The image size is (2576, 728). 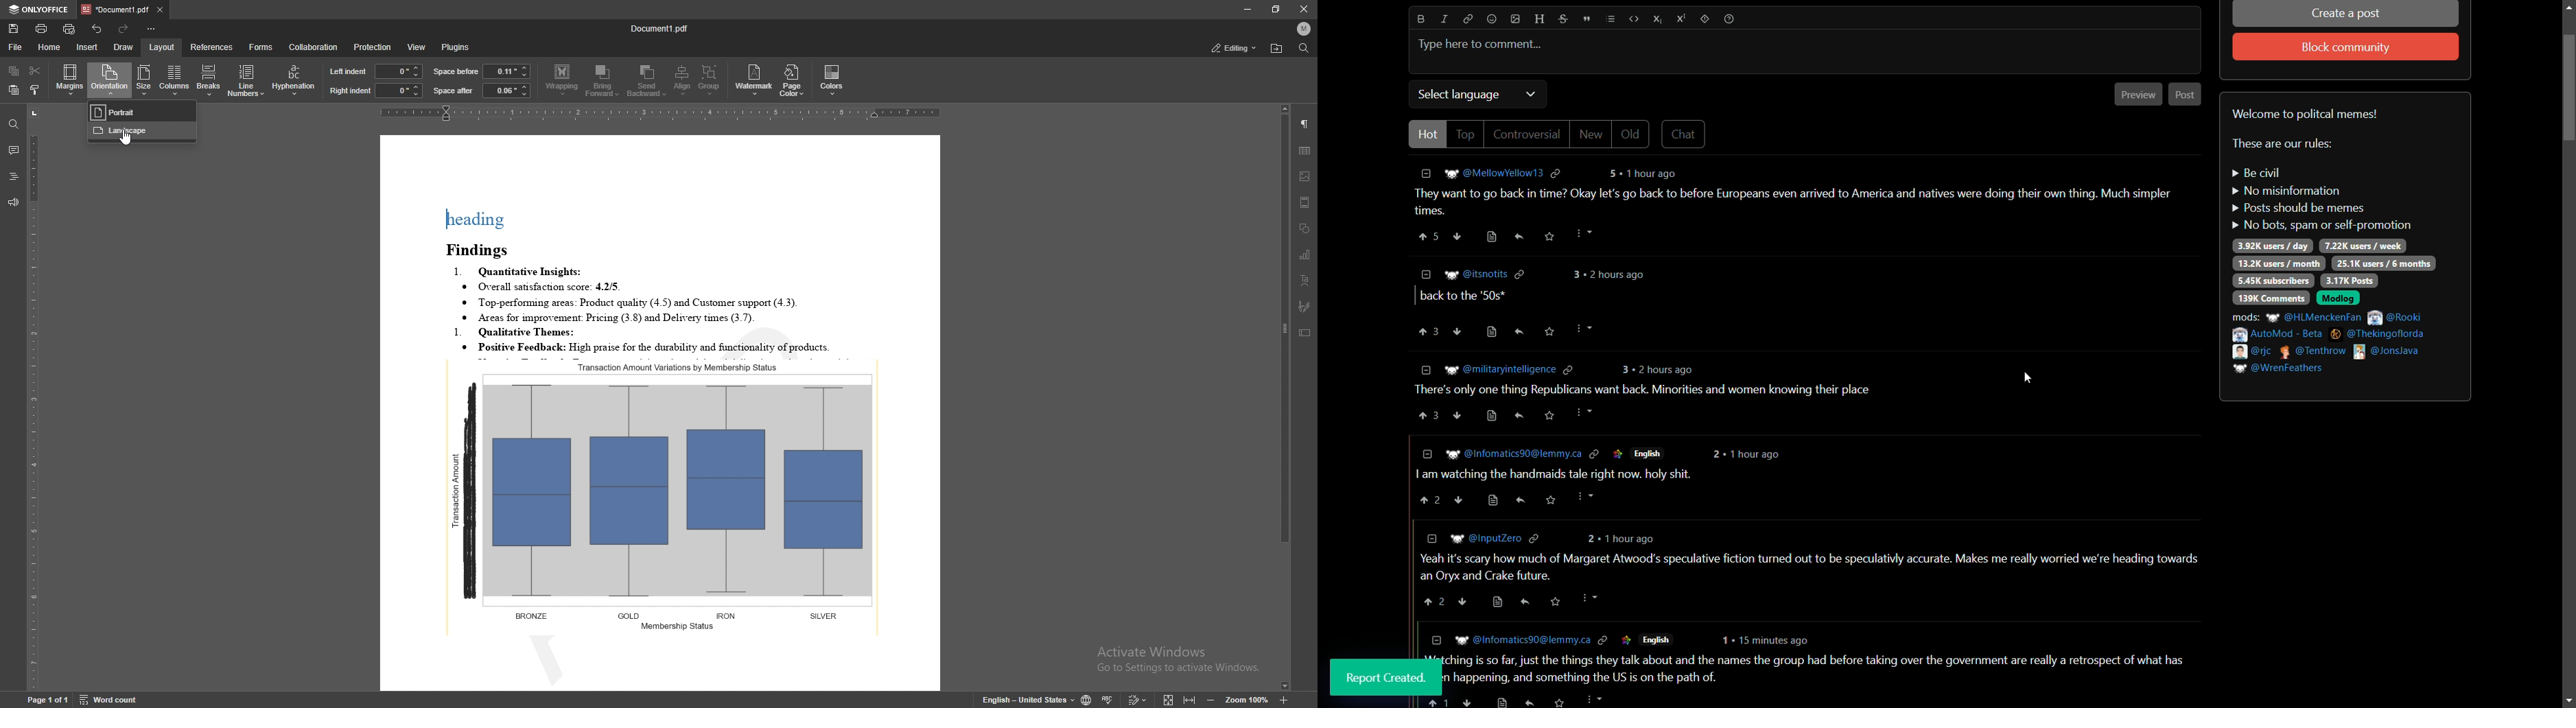 I want to click on word count, so click(x=110, y=699).